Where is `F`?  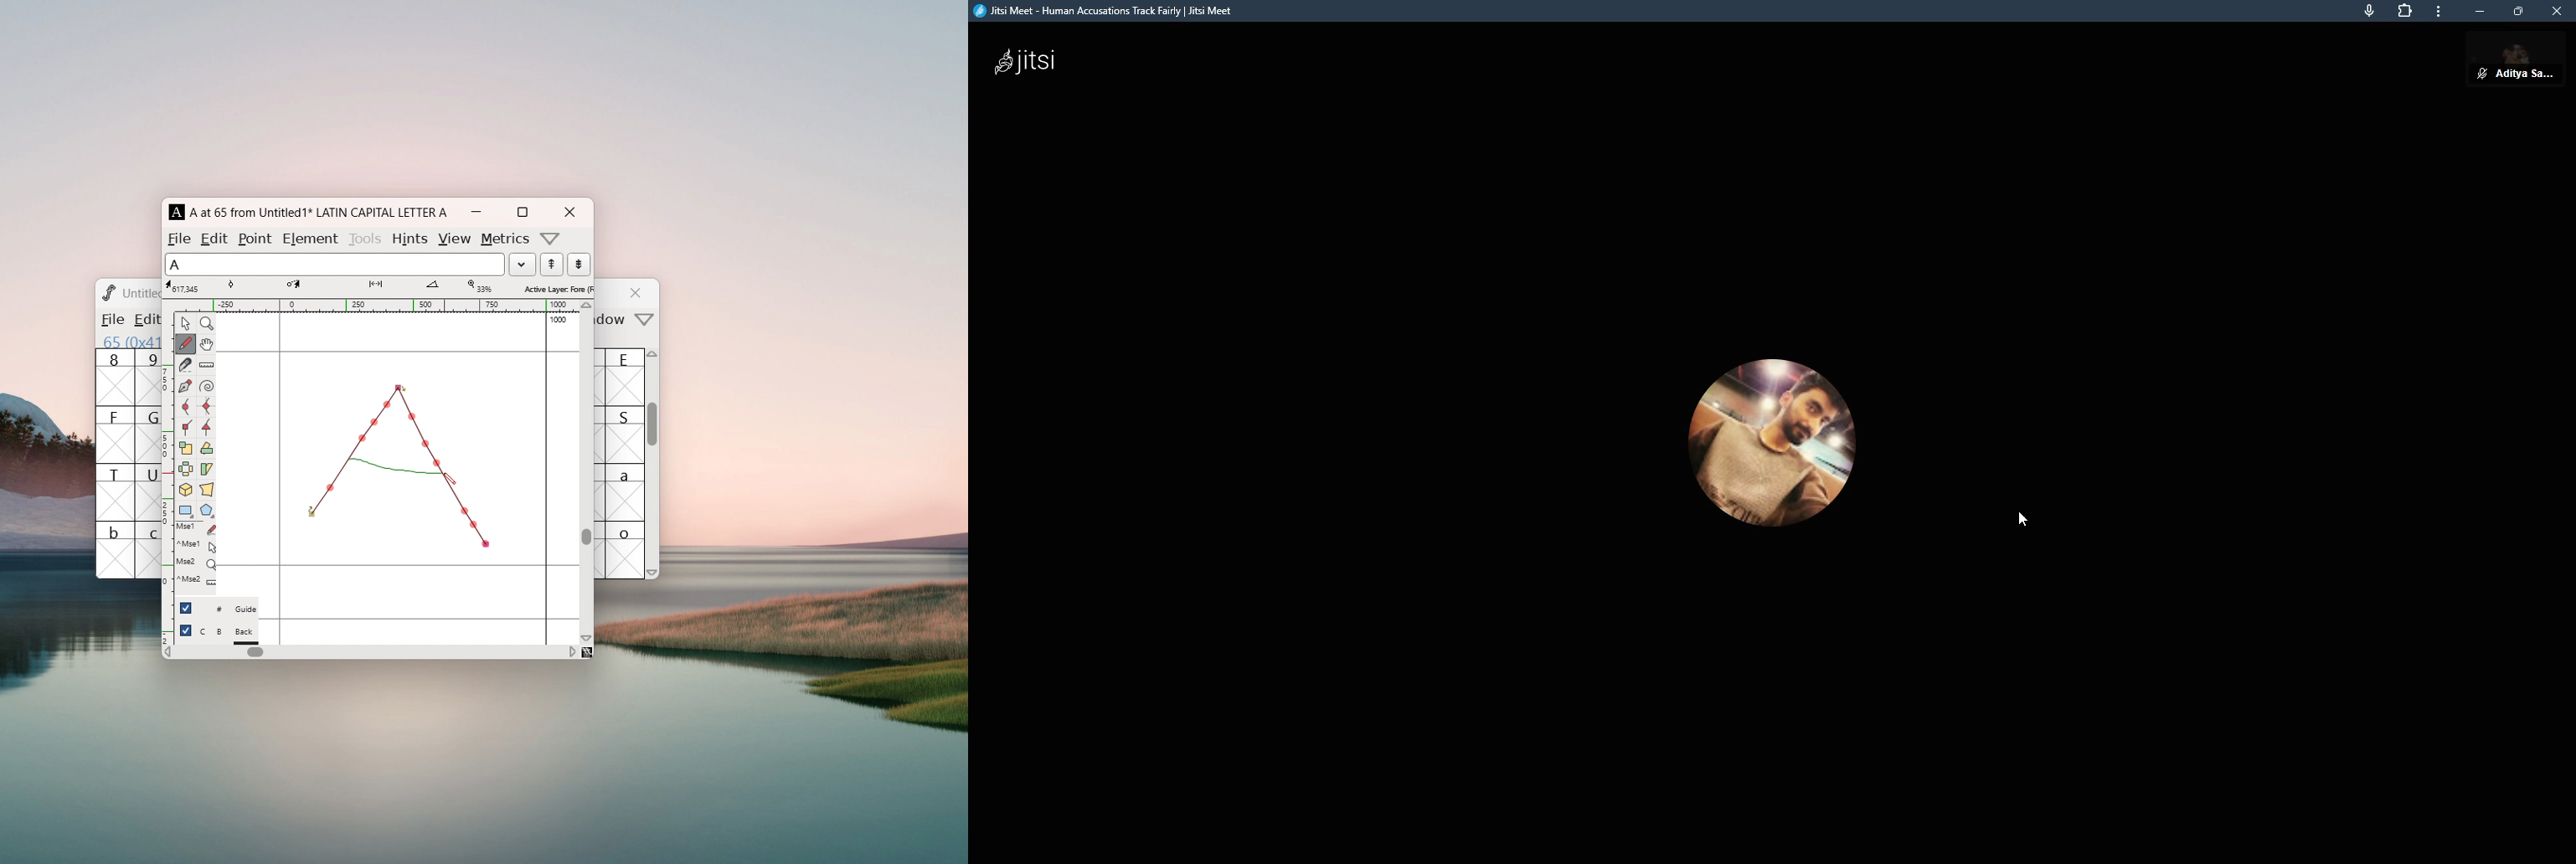
F is located at coordinates (115, 434).